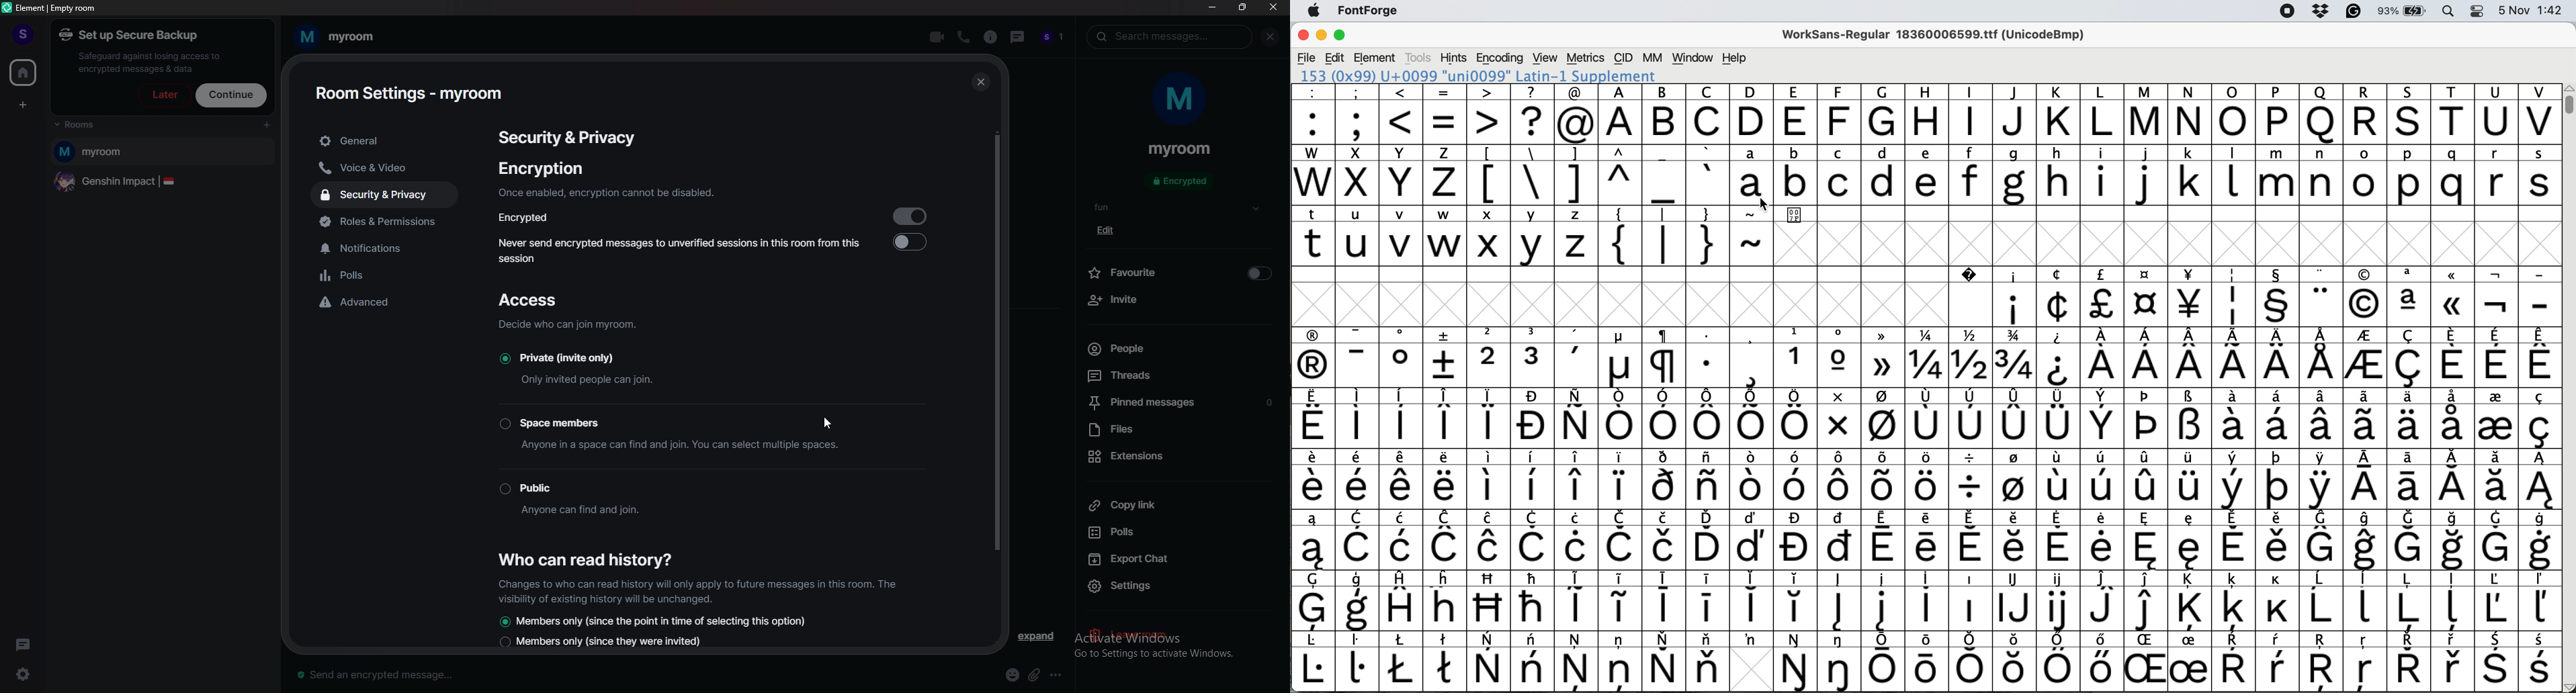  Describe the element at coordinates (1109, 230) in the screenshot. I see `edit` at that location.